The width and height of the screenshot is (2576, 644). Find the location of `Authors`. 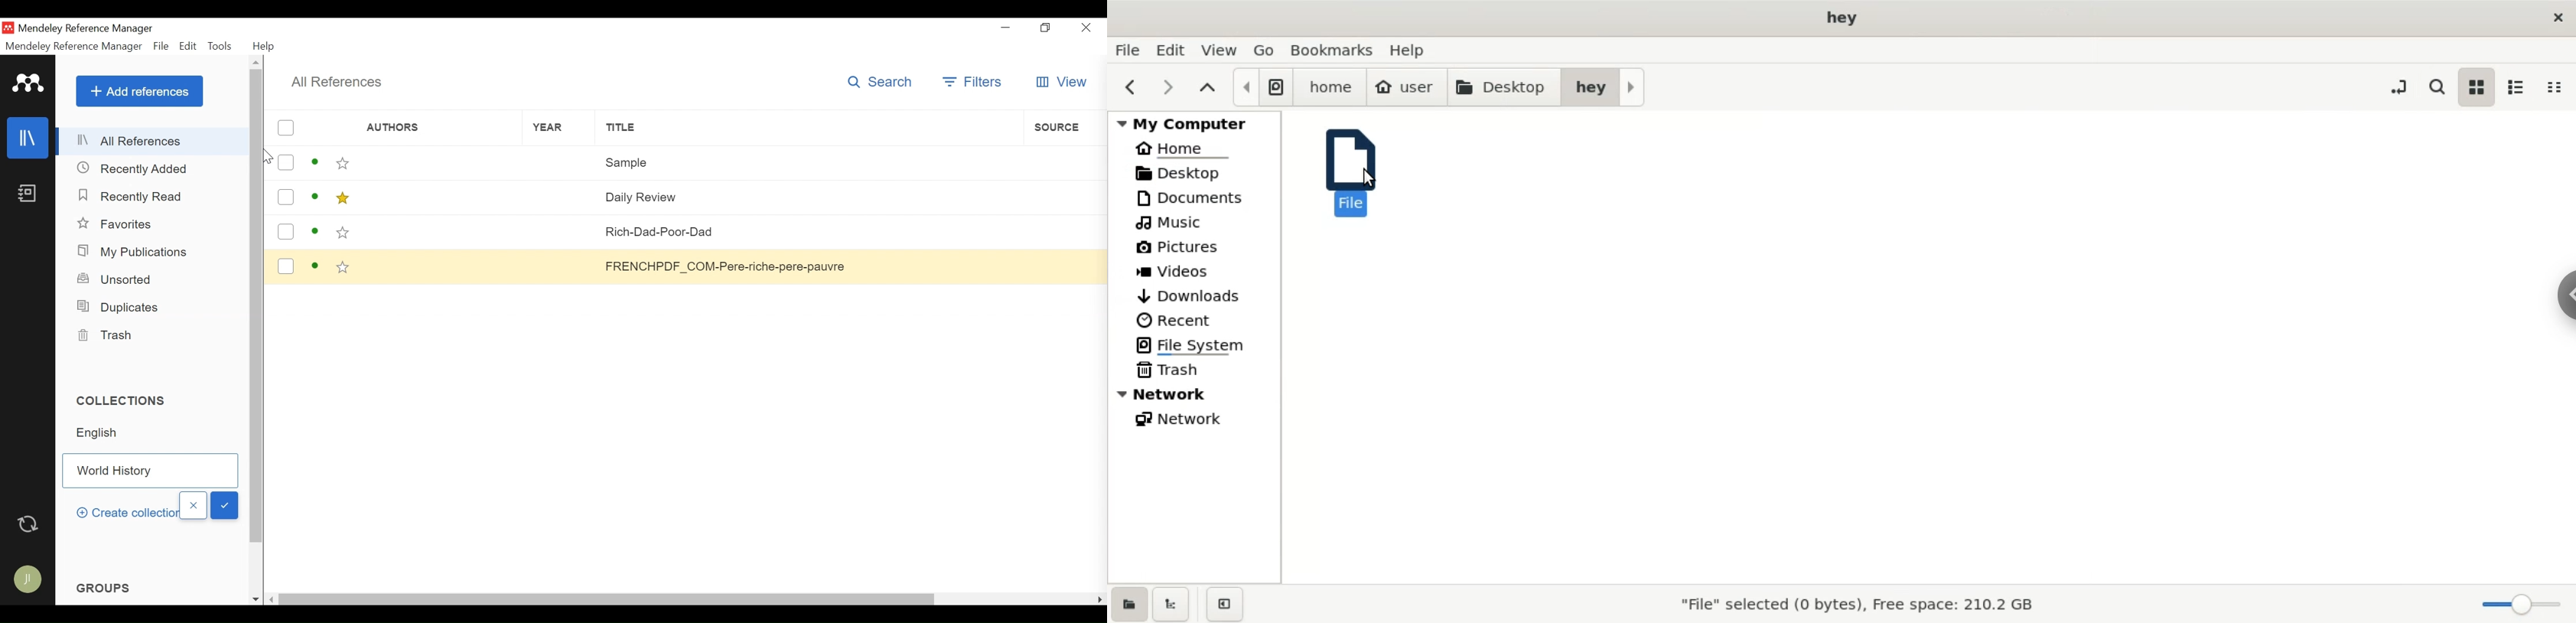

Authors is located at coordinates (438, 232).